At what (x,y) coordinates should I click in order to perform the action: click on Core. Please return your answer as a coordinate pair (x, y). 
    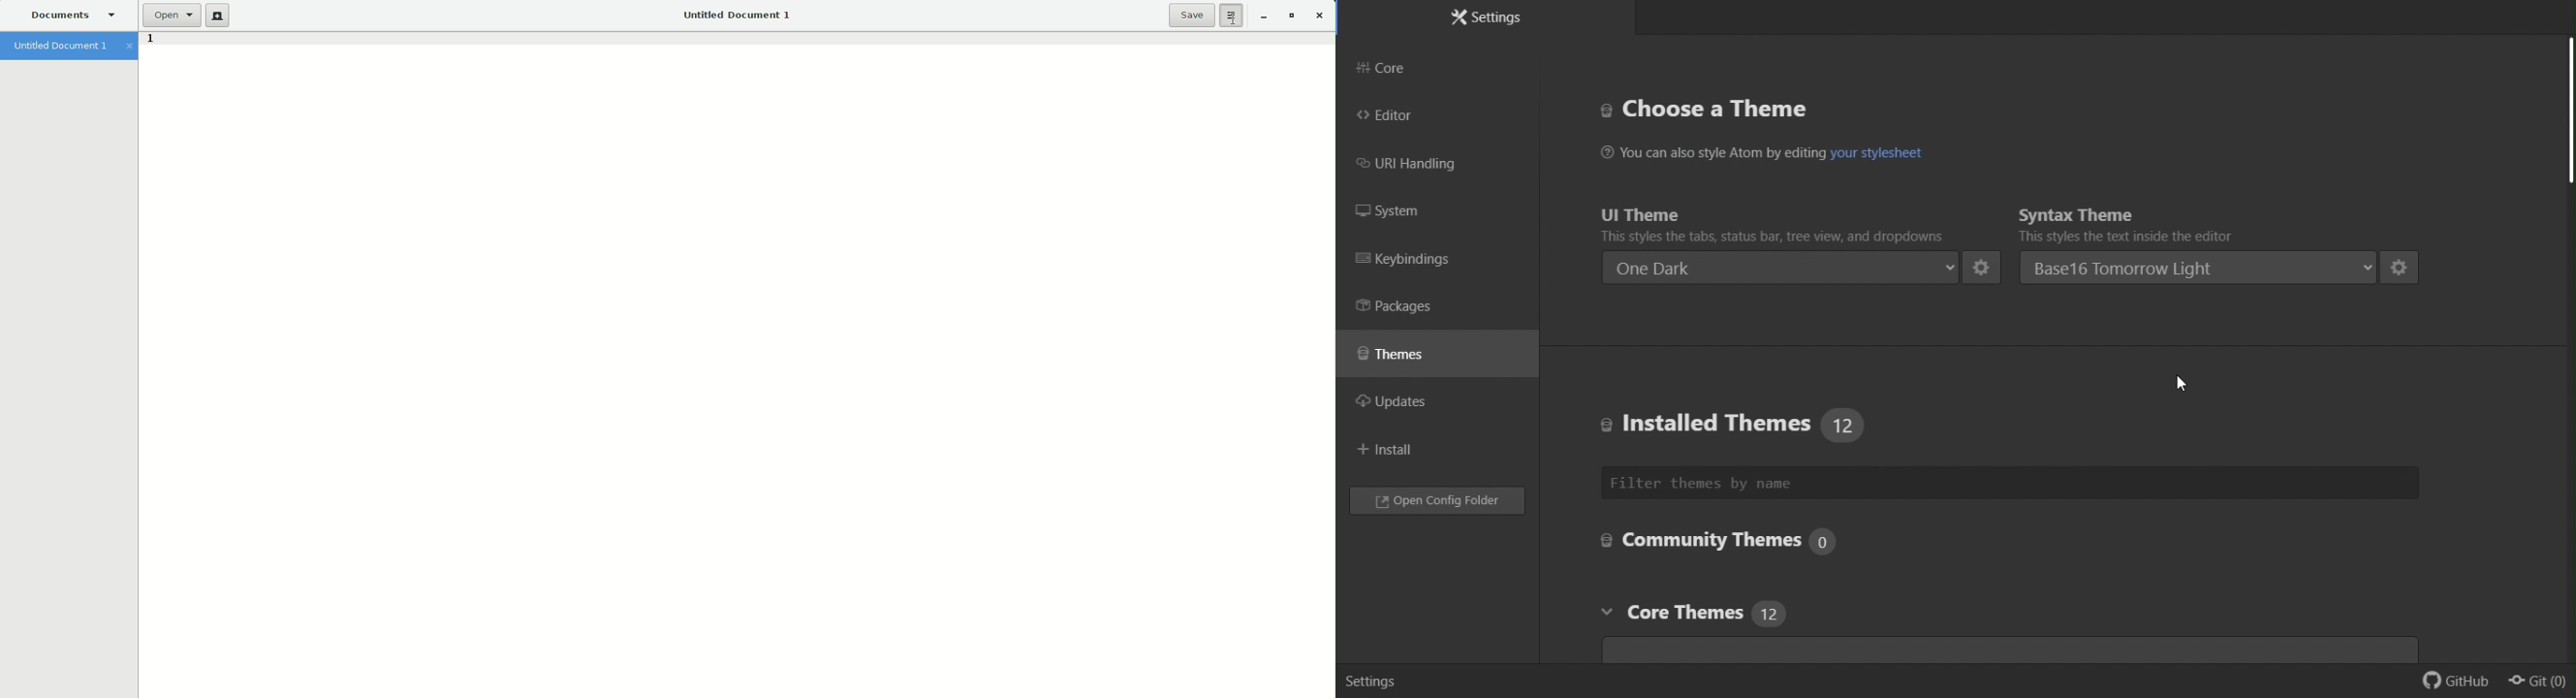
    Looking at the image, I should click on (1403, 68).